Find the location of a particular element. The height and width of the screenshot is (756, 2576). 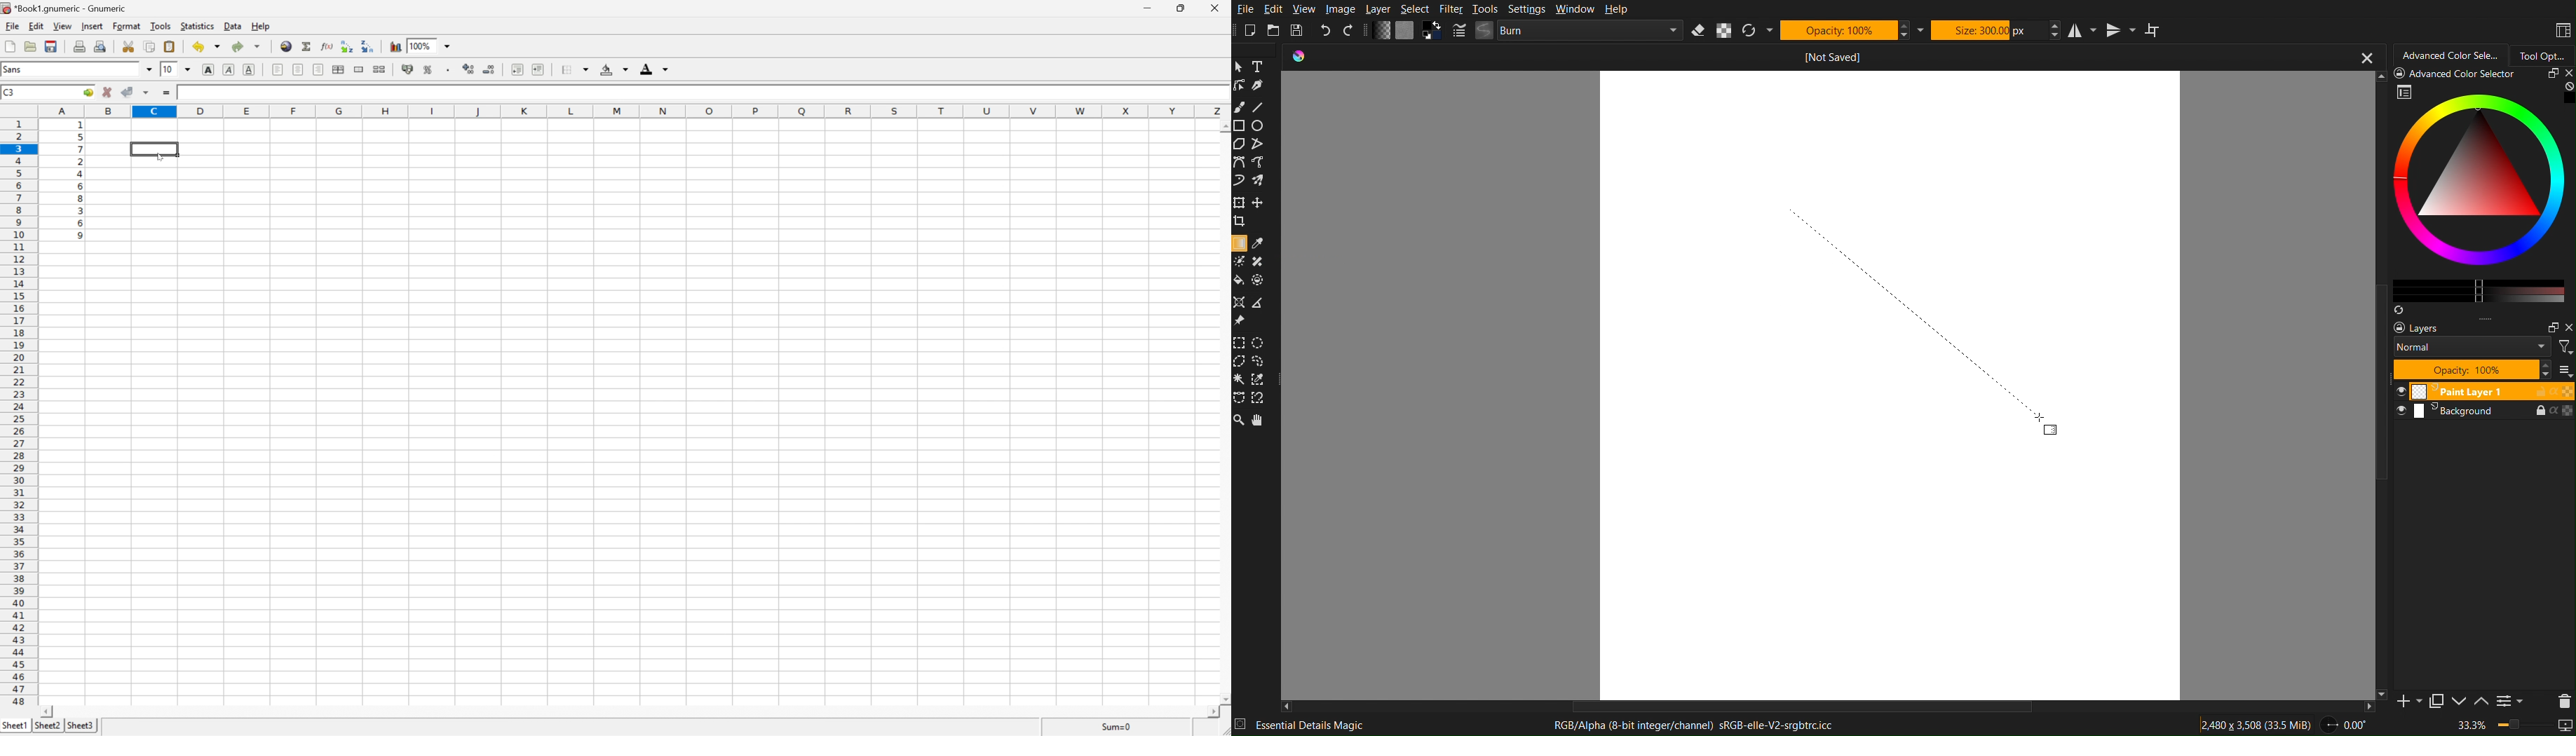

Up is located at coordinates (2480, 702).